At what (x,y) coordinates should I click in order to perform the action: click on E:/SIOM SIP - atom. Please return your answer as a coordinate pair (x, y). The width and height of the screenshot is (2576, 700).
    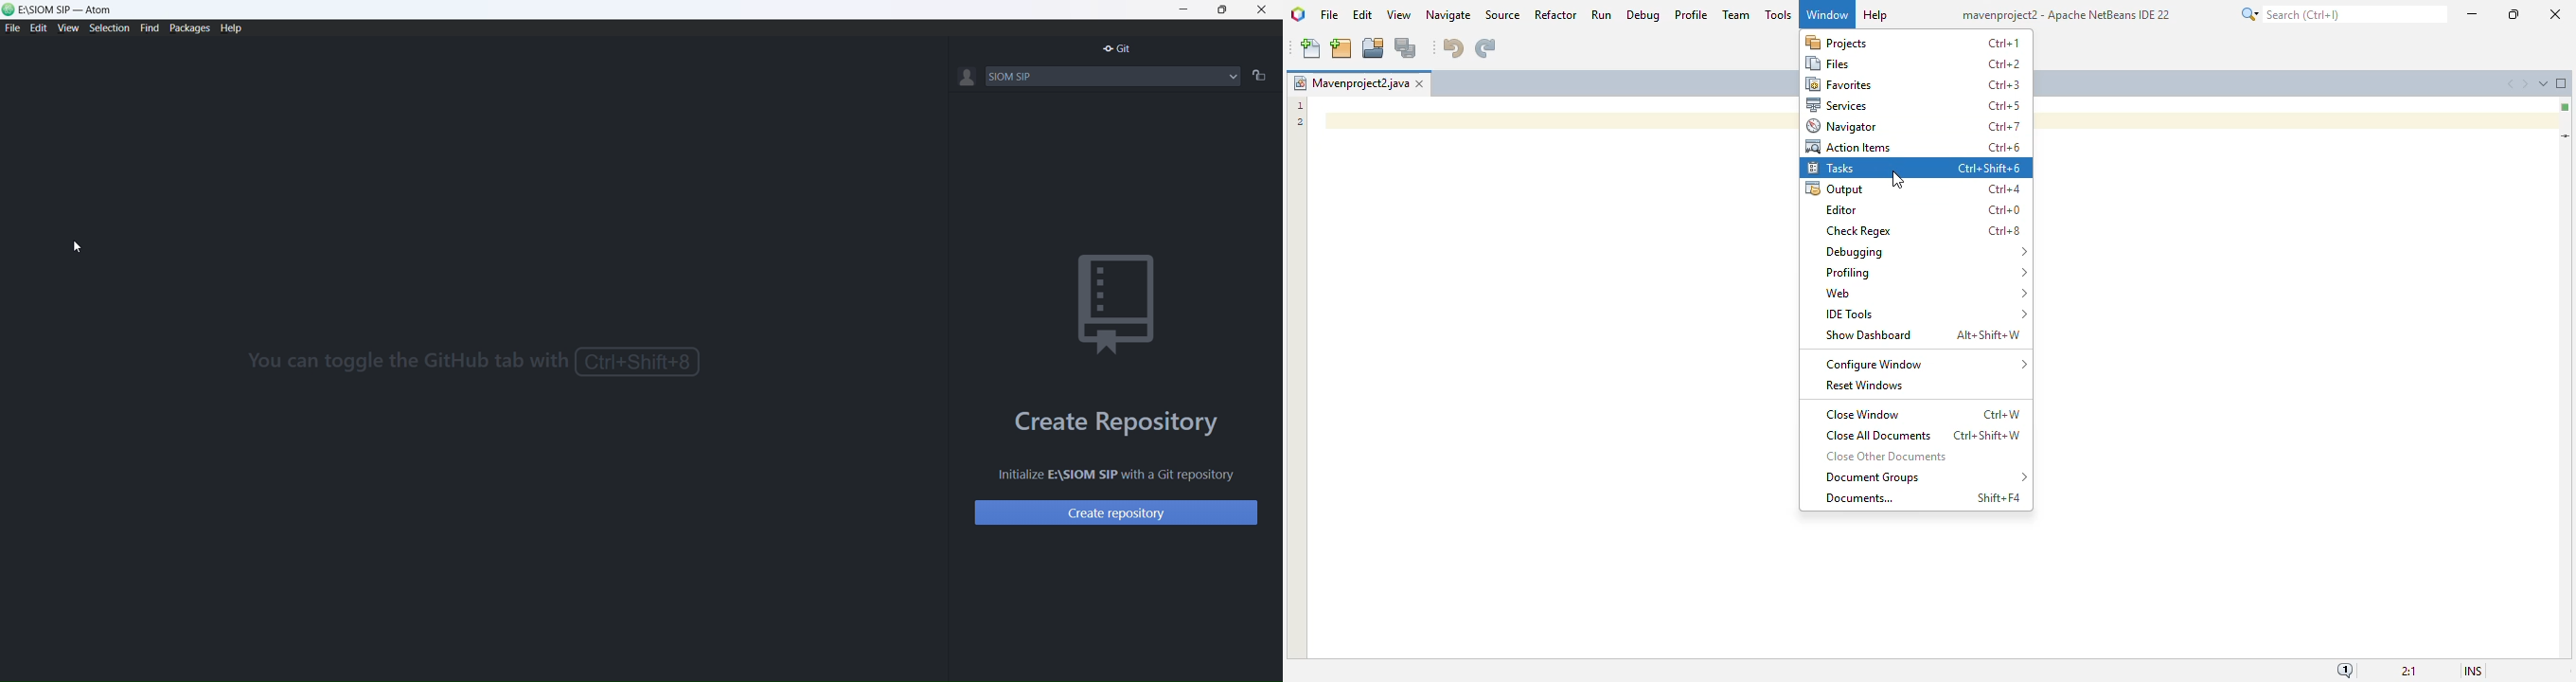
    Looking at the image, I should click on (68, 11).